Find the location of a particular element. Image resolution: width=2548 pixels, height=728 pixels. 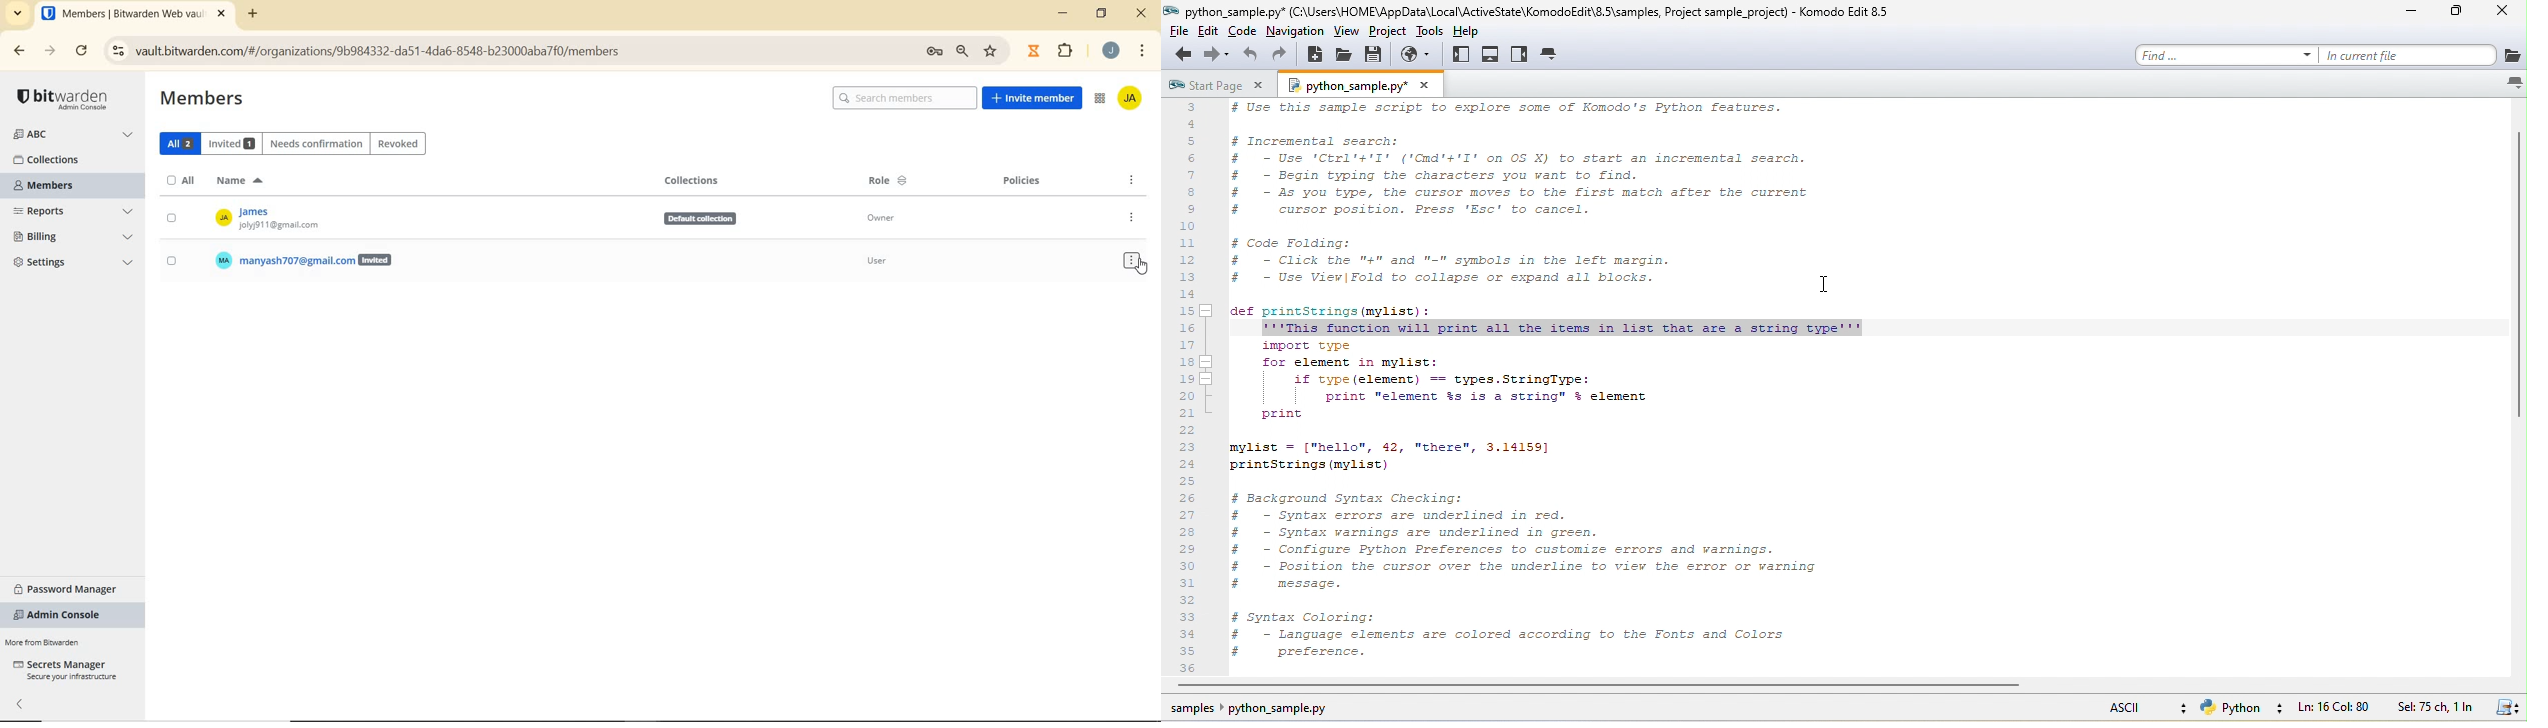

NEEDS CONFIRMATION is located at coordinates (317, 142).